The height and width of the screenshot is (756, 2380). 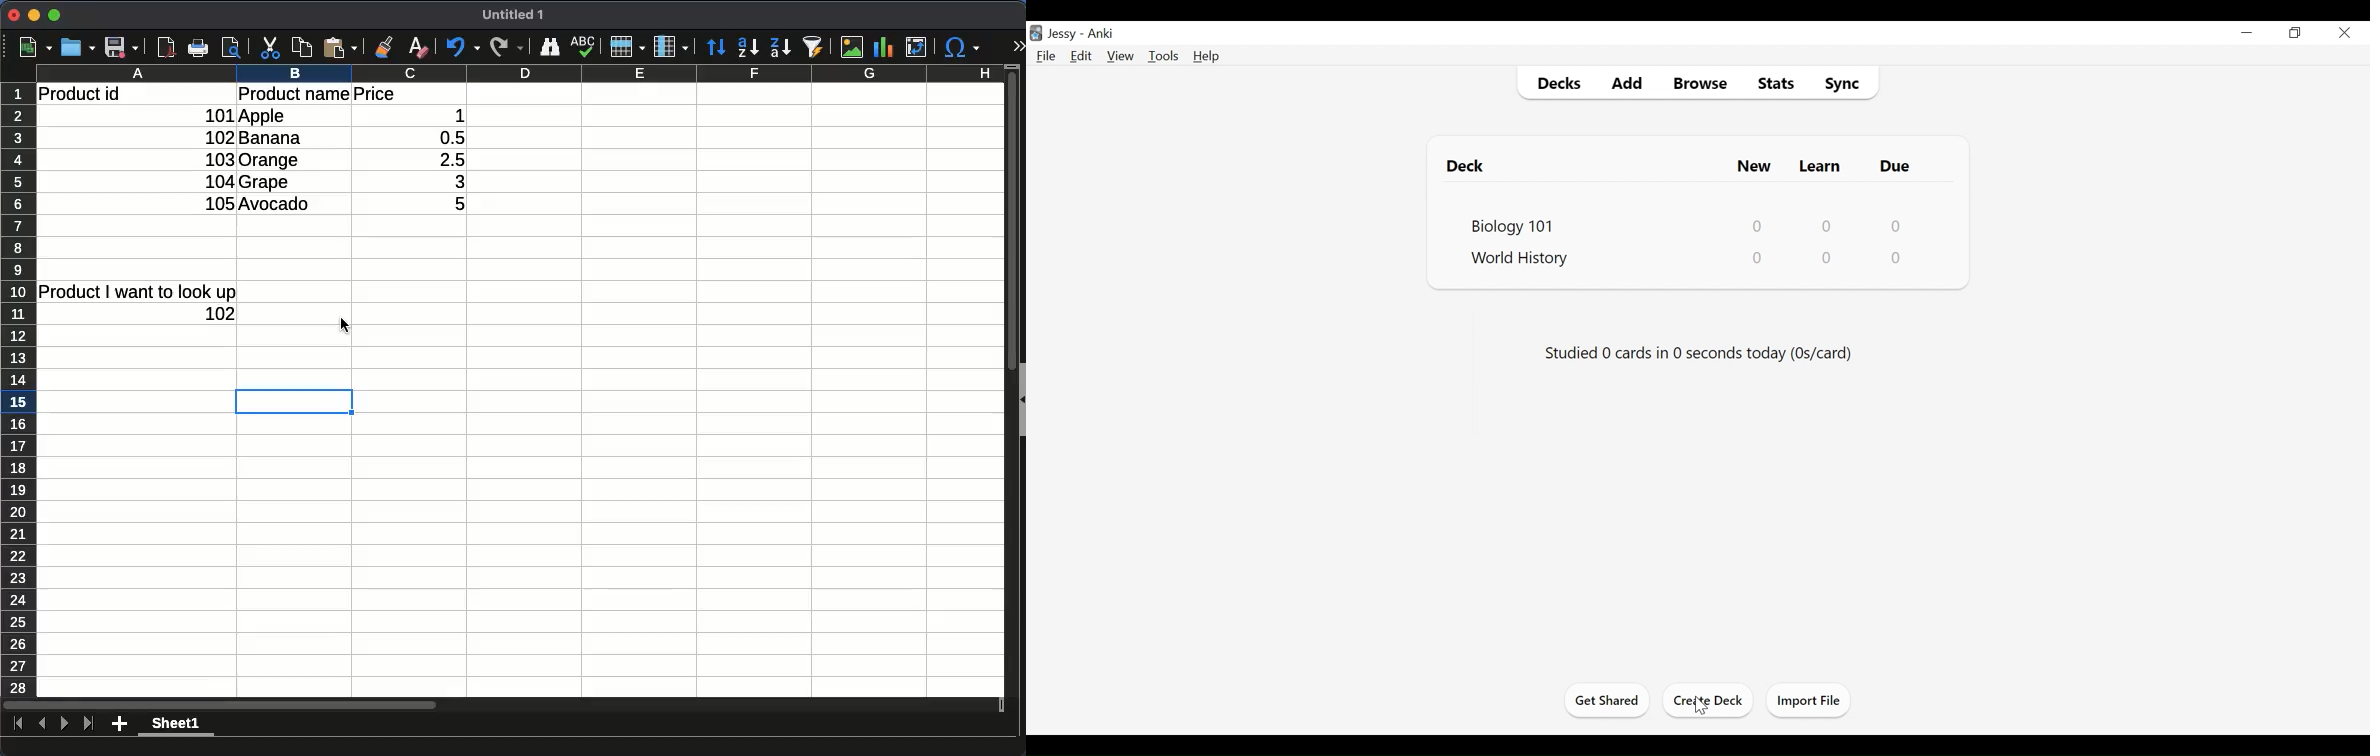 I want to click on Restore, so click(x=2295, y=32).